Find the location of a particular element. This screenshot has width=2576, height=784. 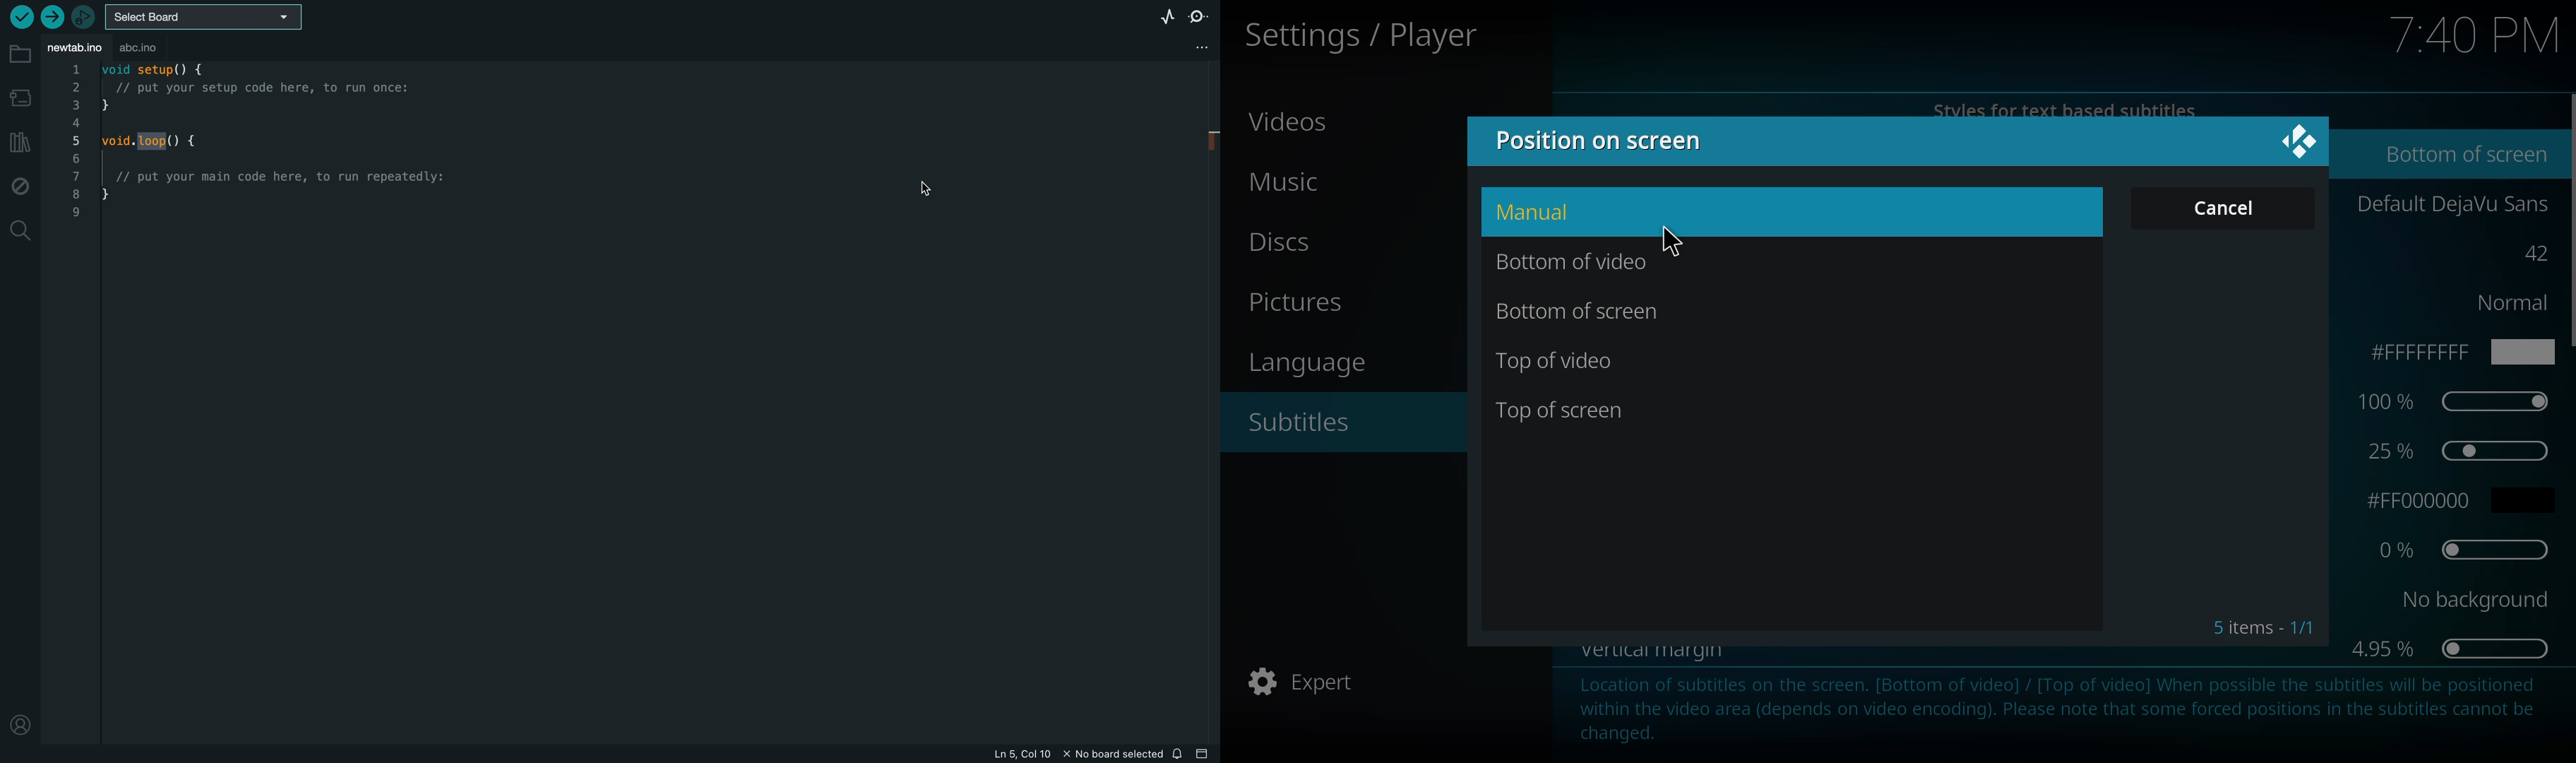

file information is located at coordinates (1027, 754).